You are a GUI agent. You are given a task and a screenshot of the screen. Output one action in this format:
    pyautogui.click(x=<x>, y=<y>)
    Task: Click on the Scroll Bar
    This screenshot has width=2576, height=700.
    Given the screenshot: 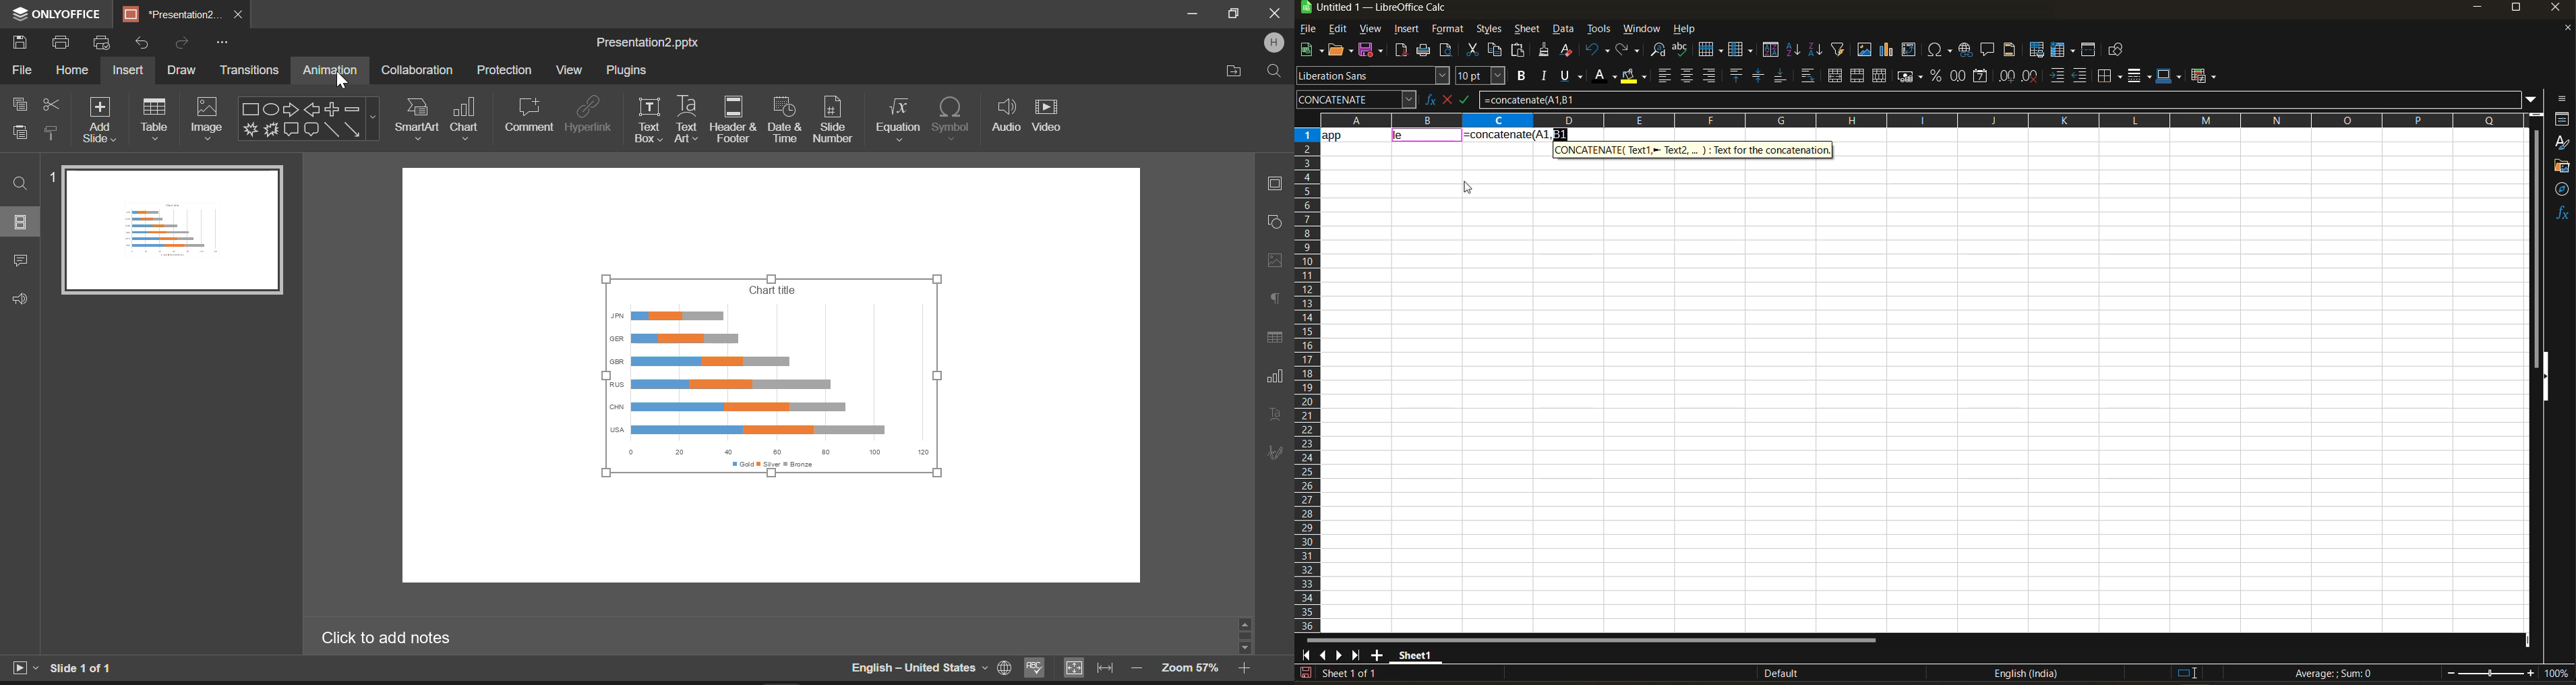 What is the action you would take?
    pyautogui.click(x=1246, y=635)
    